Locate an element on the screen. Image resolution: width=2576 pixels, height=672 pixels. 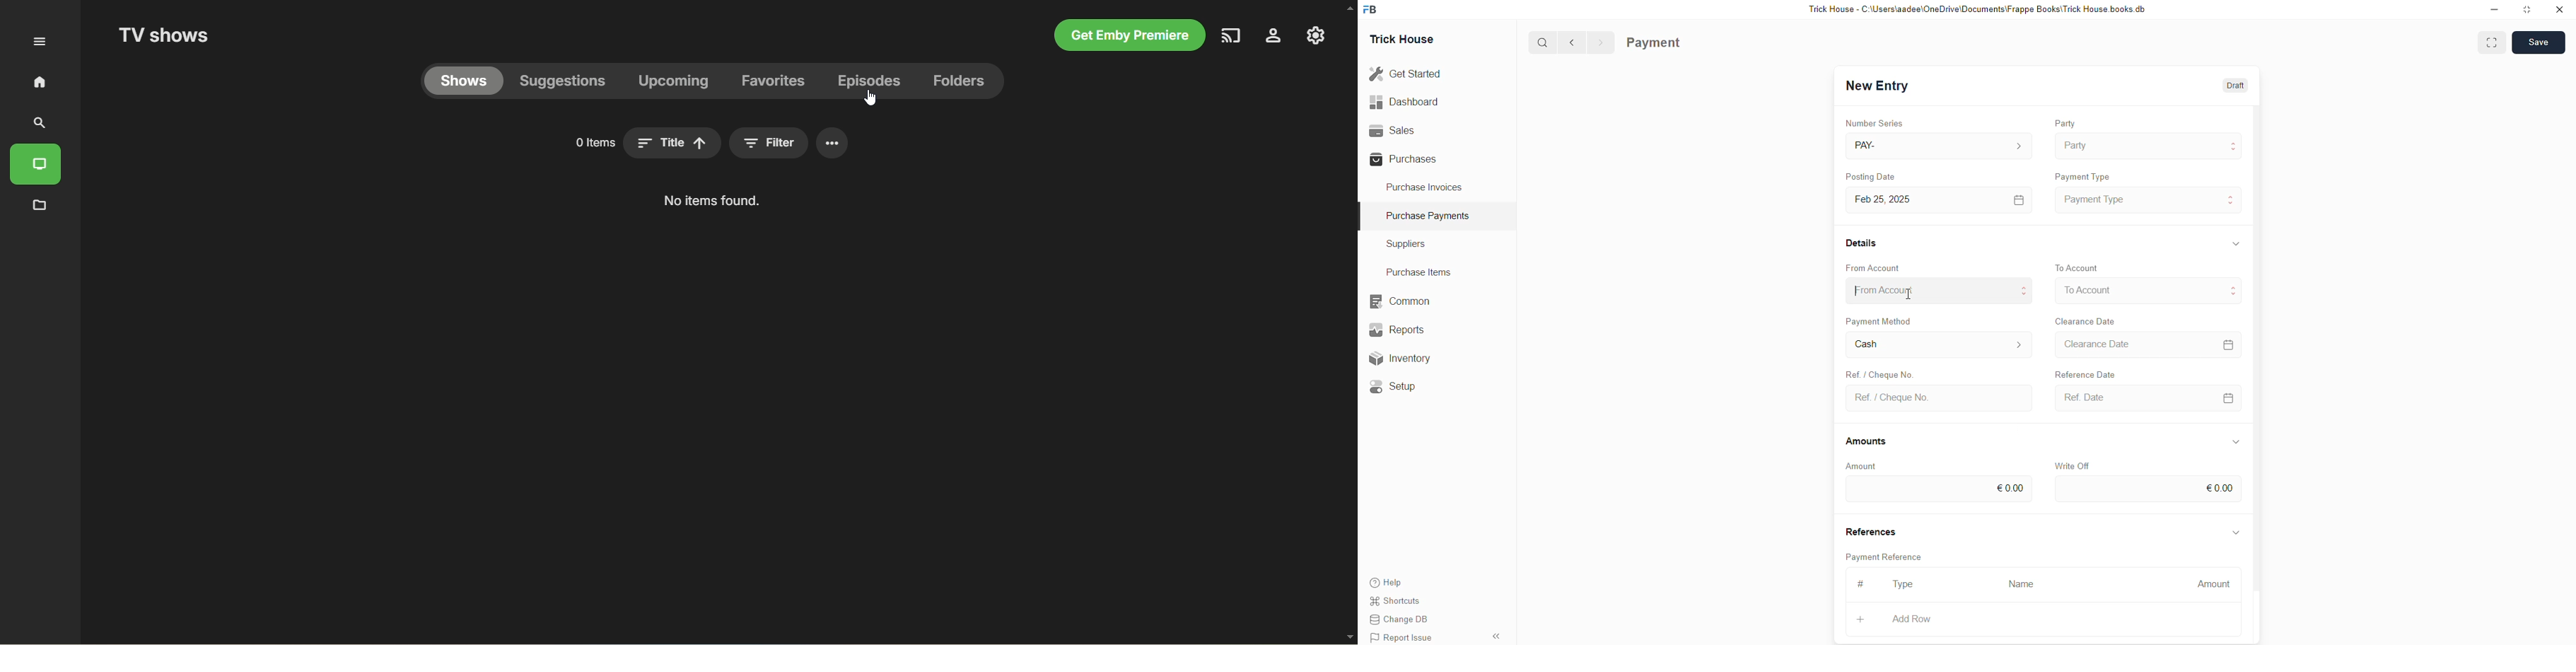
 Help is located at coordinates (1405, 581).